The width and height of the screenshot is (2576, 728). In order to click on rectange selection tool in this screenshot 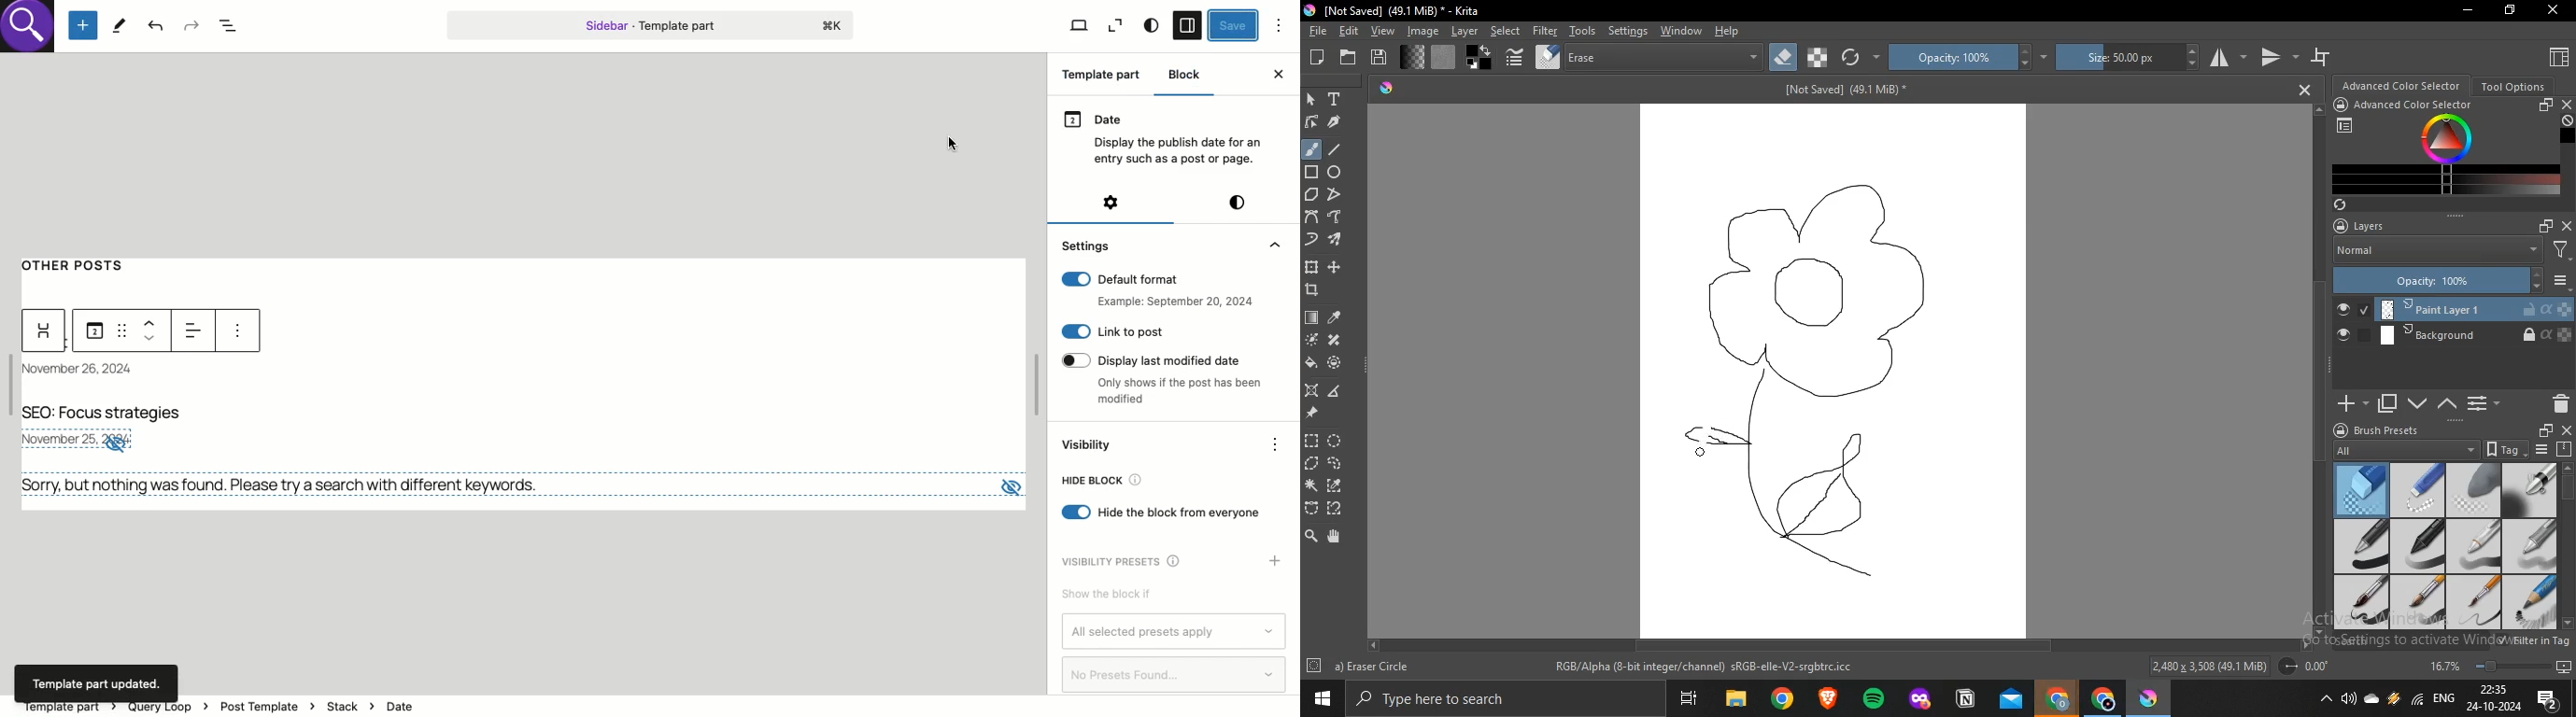, I will do `click(1311, 440)`.